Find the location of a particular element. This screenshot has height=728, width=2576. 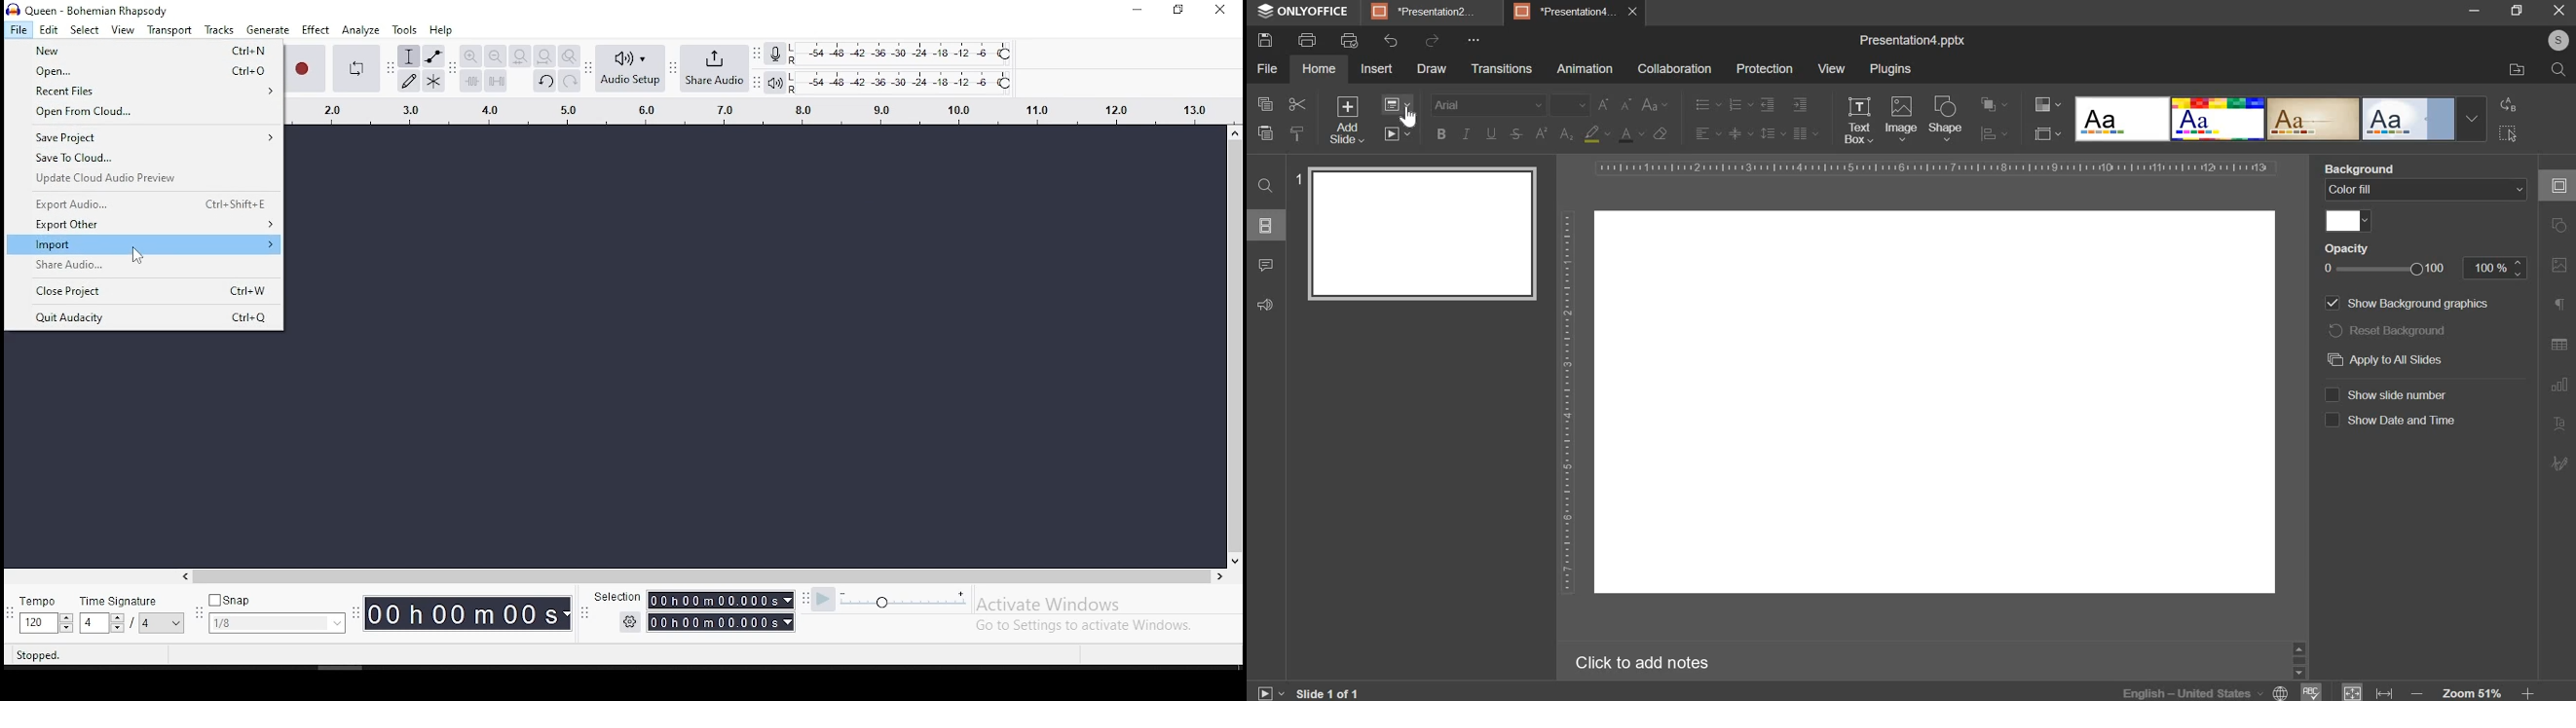

change font size is located at coordinates (1615, 104).